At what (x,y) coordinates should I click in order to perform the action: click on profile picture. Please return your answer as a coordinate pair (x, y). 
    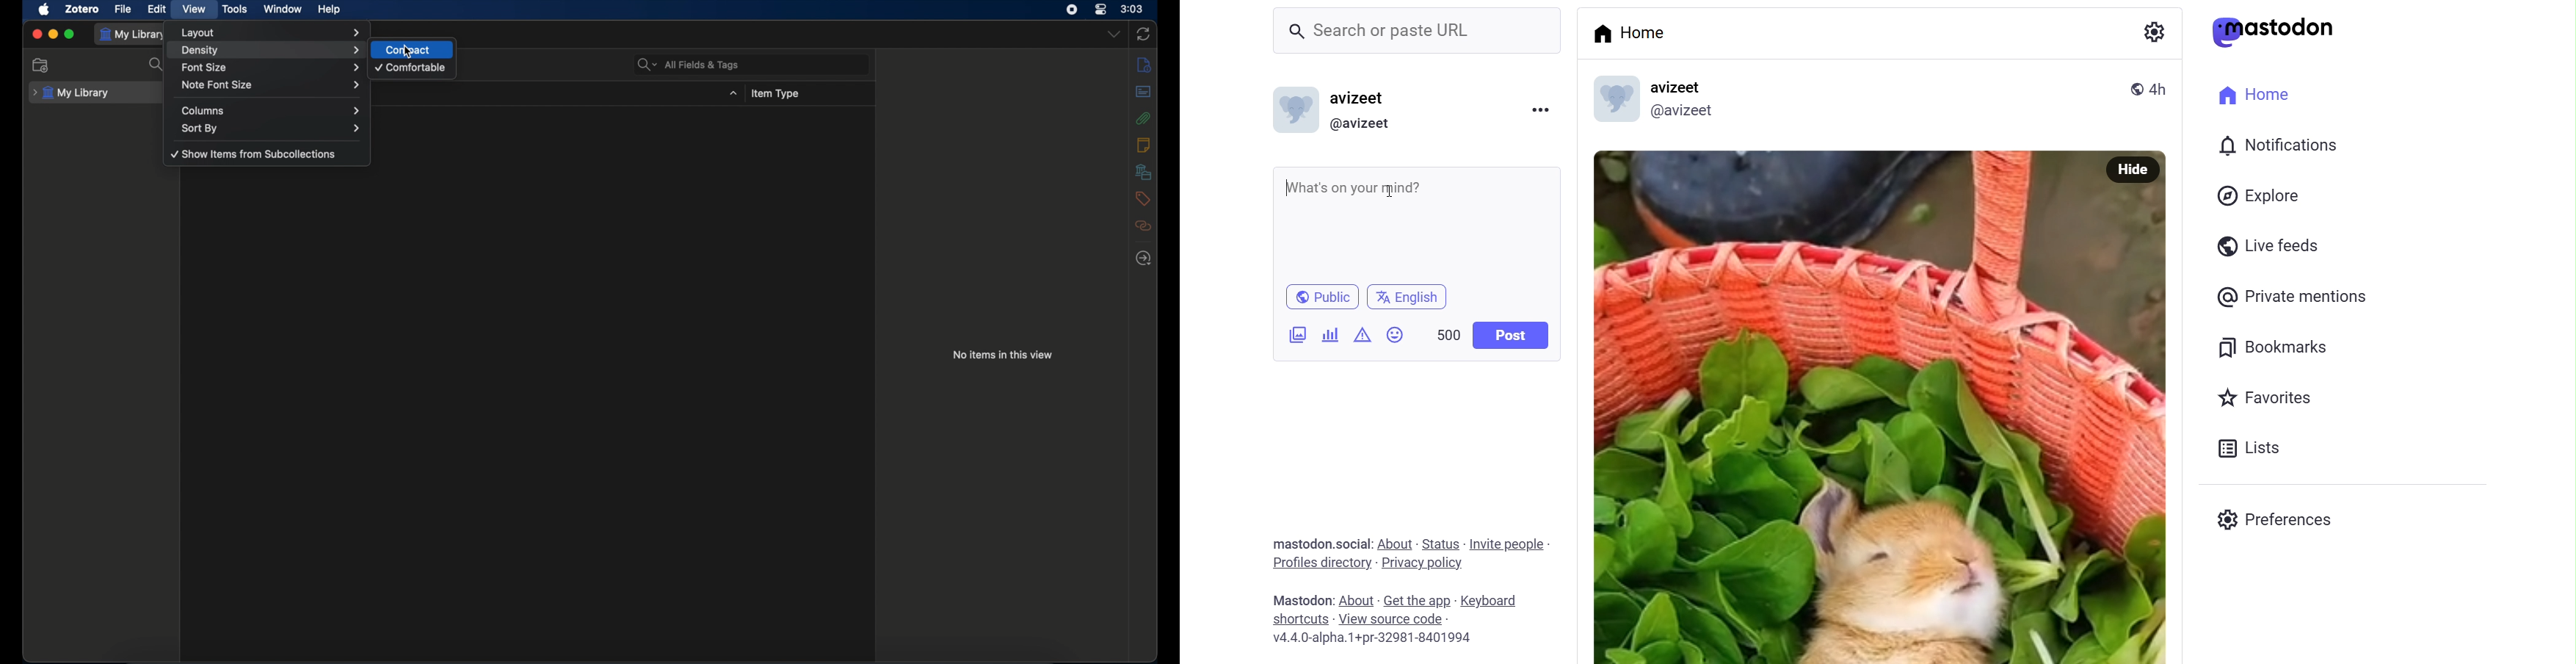
    Looking at the image, I should click on (1614, 98).